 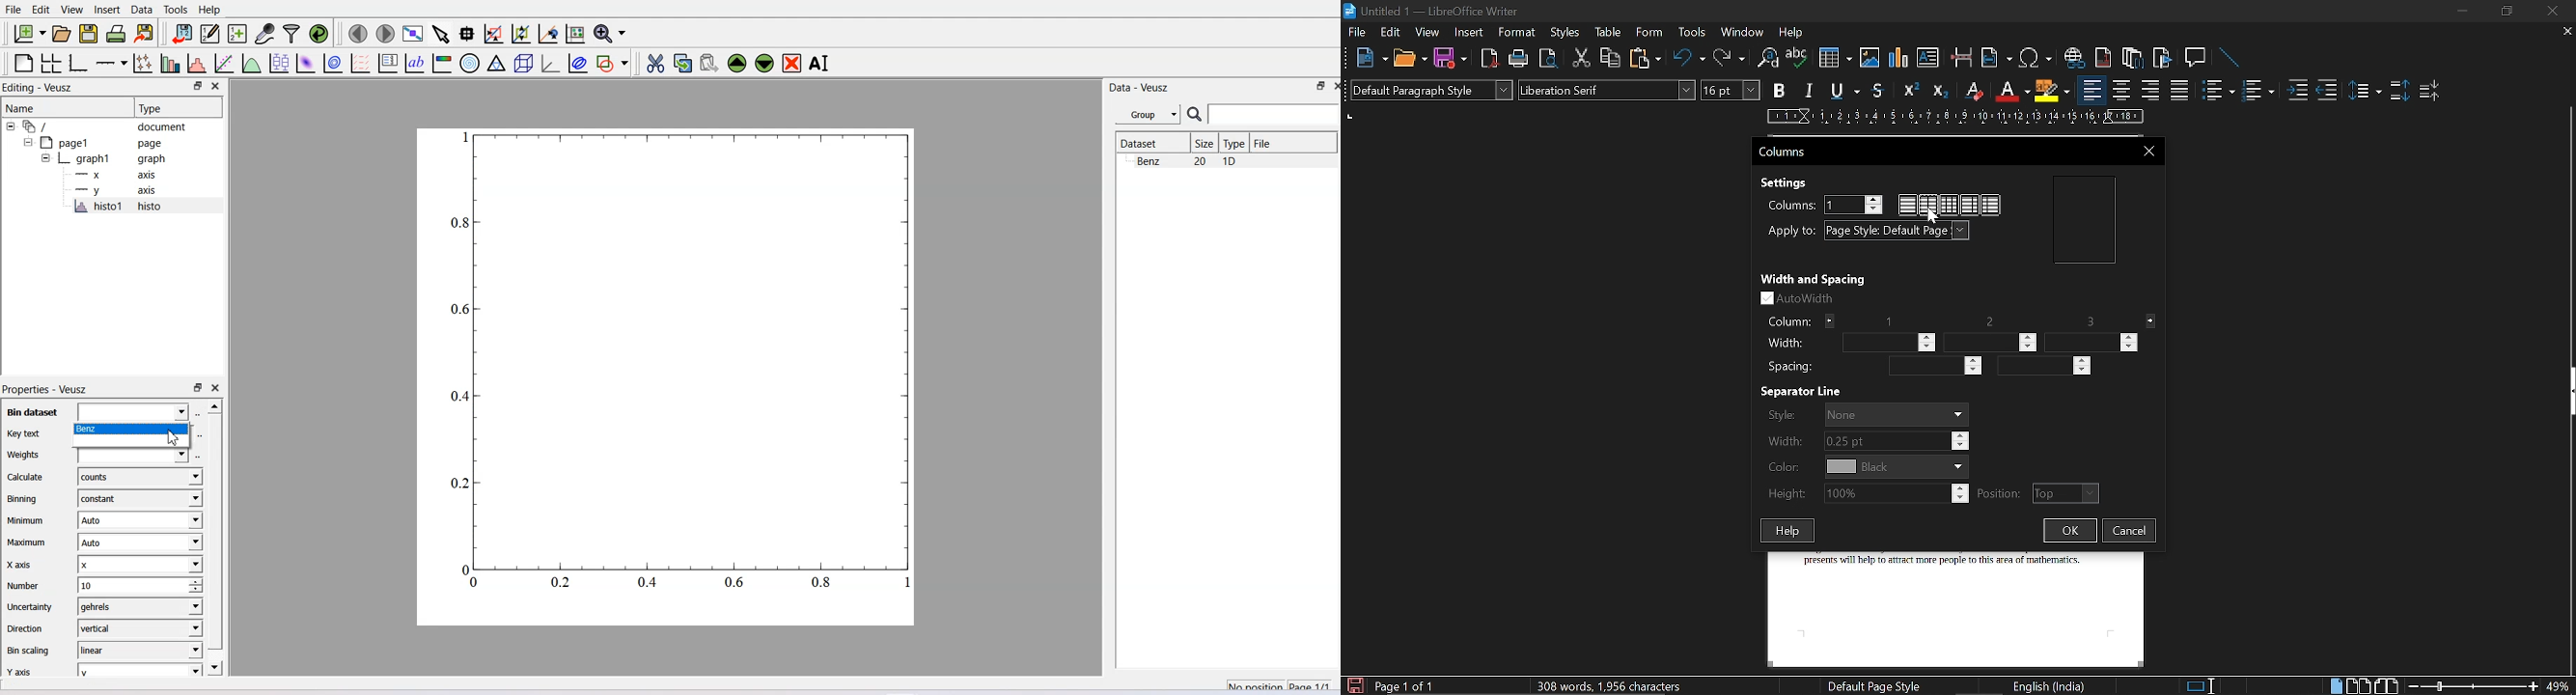 What do you see at coordinates (79, 63) in the screenshot?
I see `Base Graph` at bounding box center [79, 63].